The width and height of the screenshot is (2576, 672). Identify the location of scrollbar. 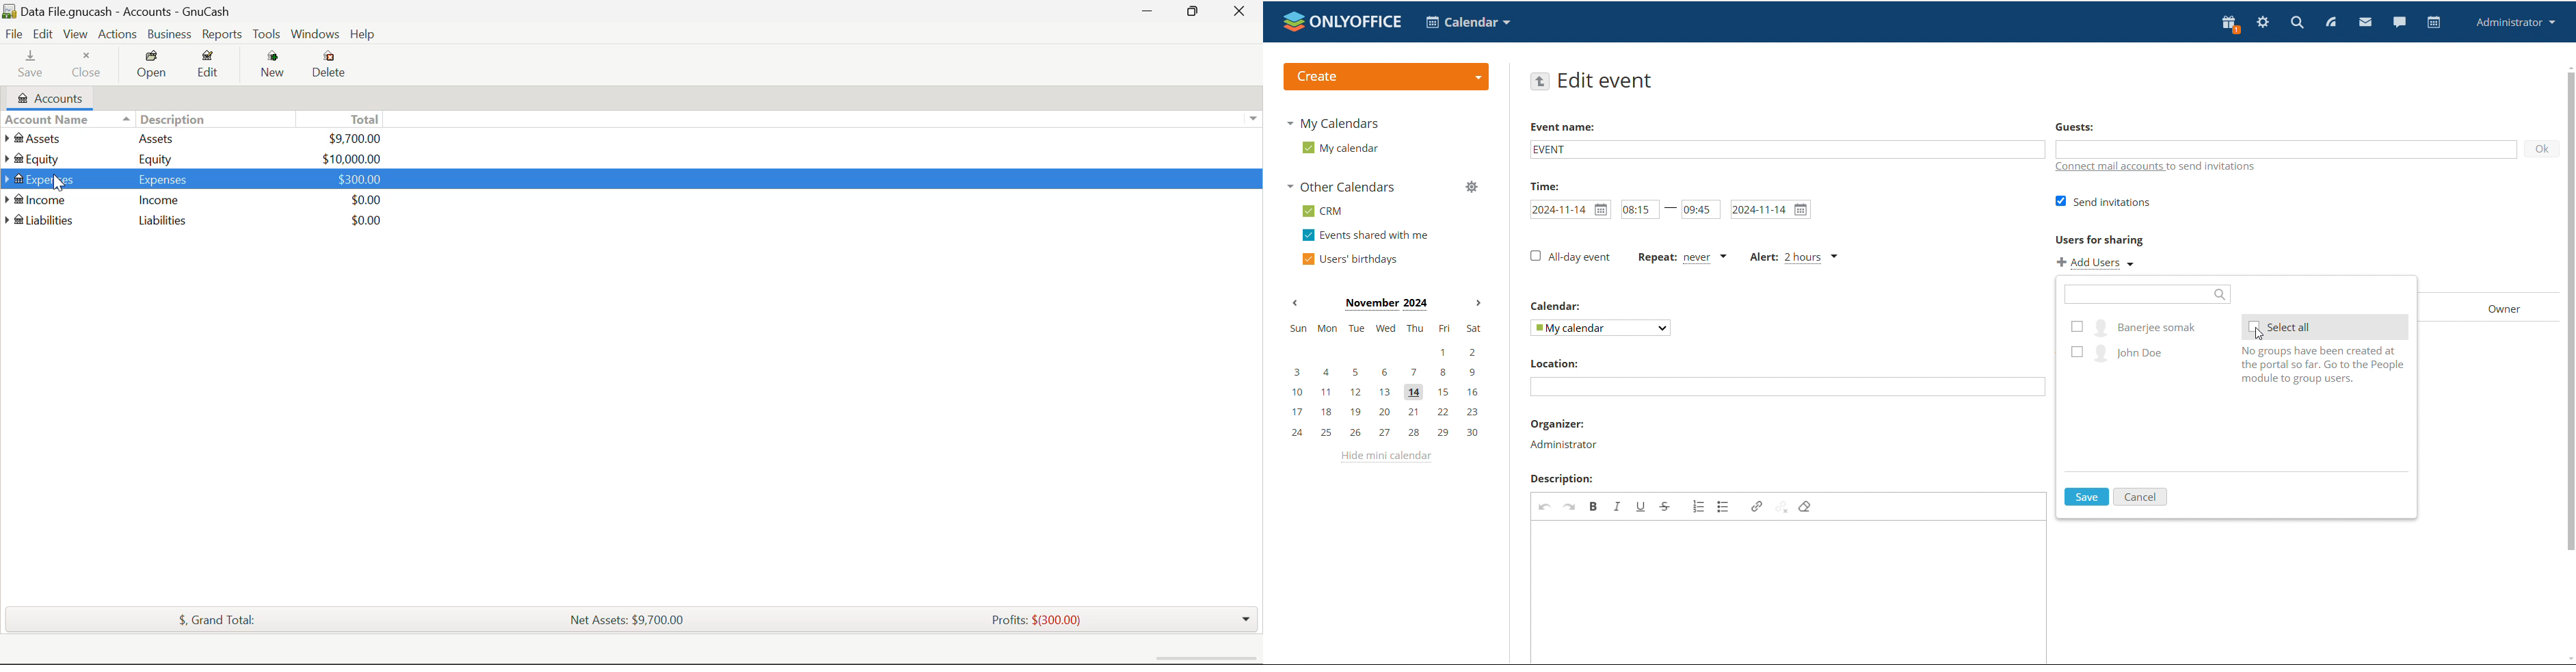
(2570, 311).